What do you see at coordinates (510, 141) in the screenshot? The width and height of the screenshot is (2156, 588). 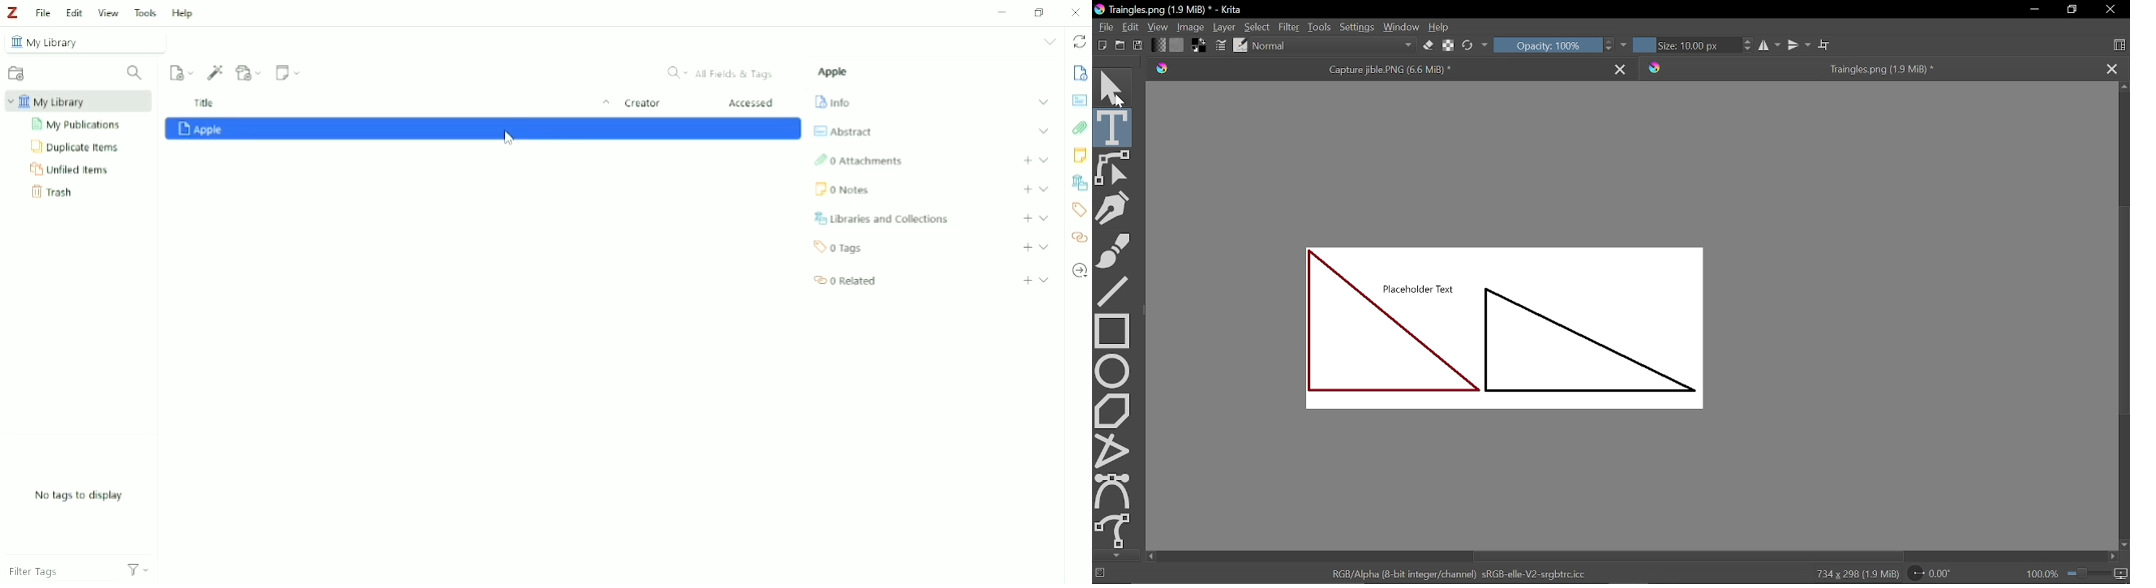 I see `Cursor` at bounding box center [510, 141].